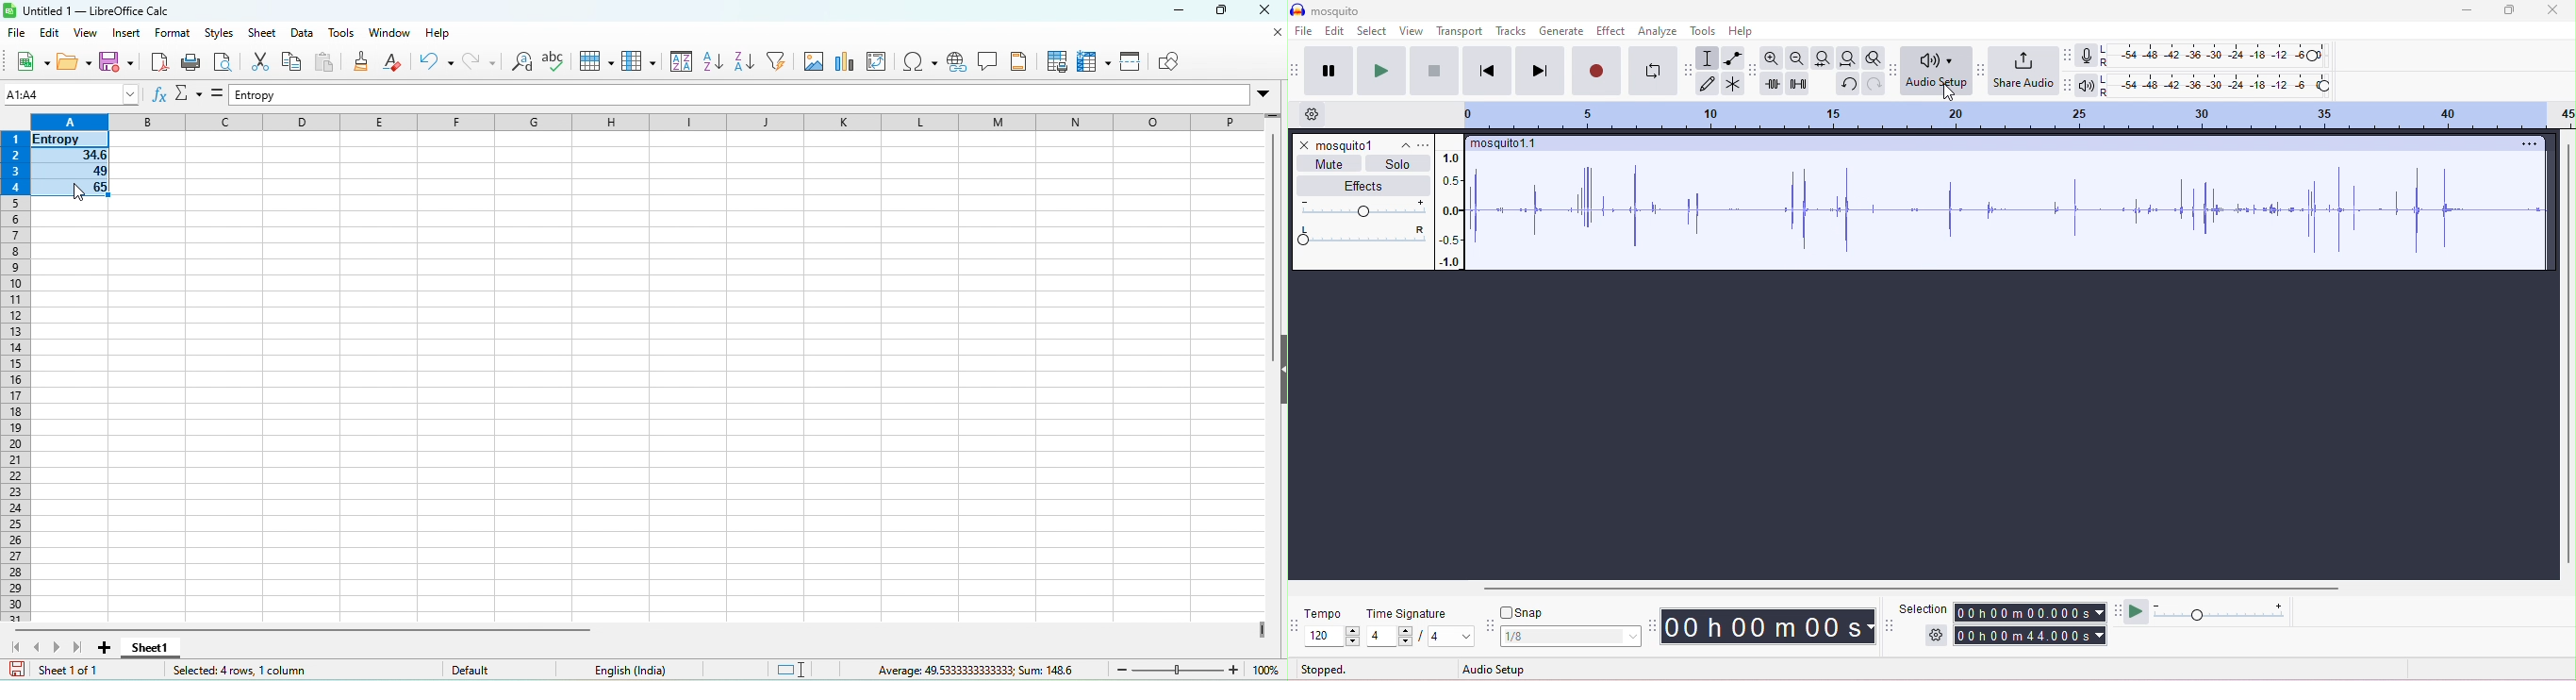 This screenshot has width=2576, height=700. I want to click on pause, so click(1328, 71).